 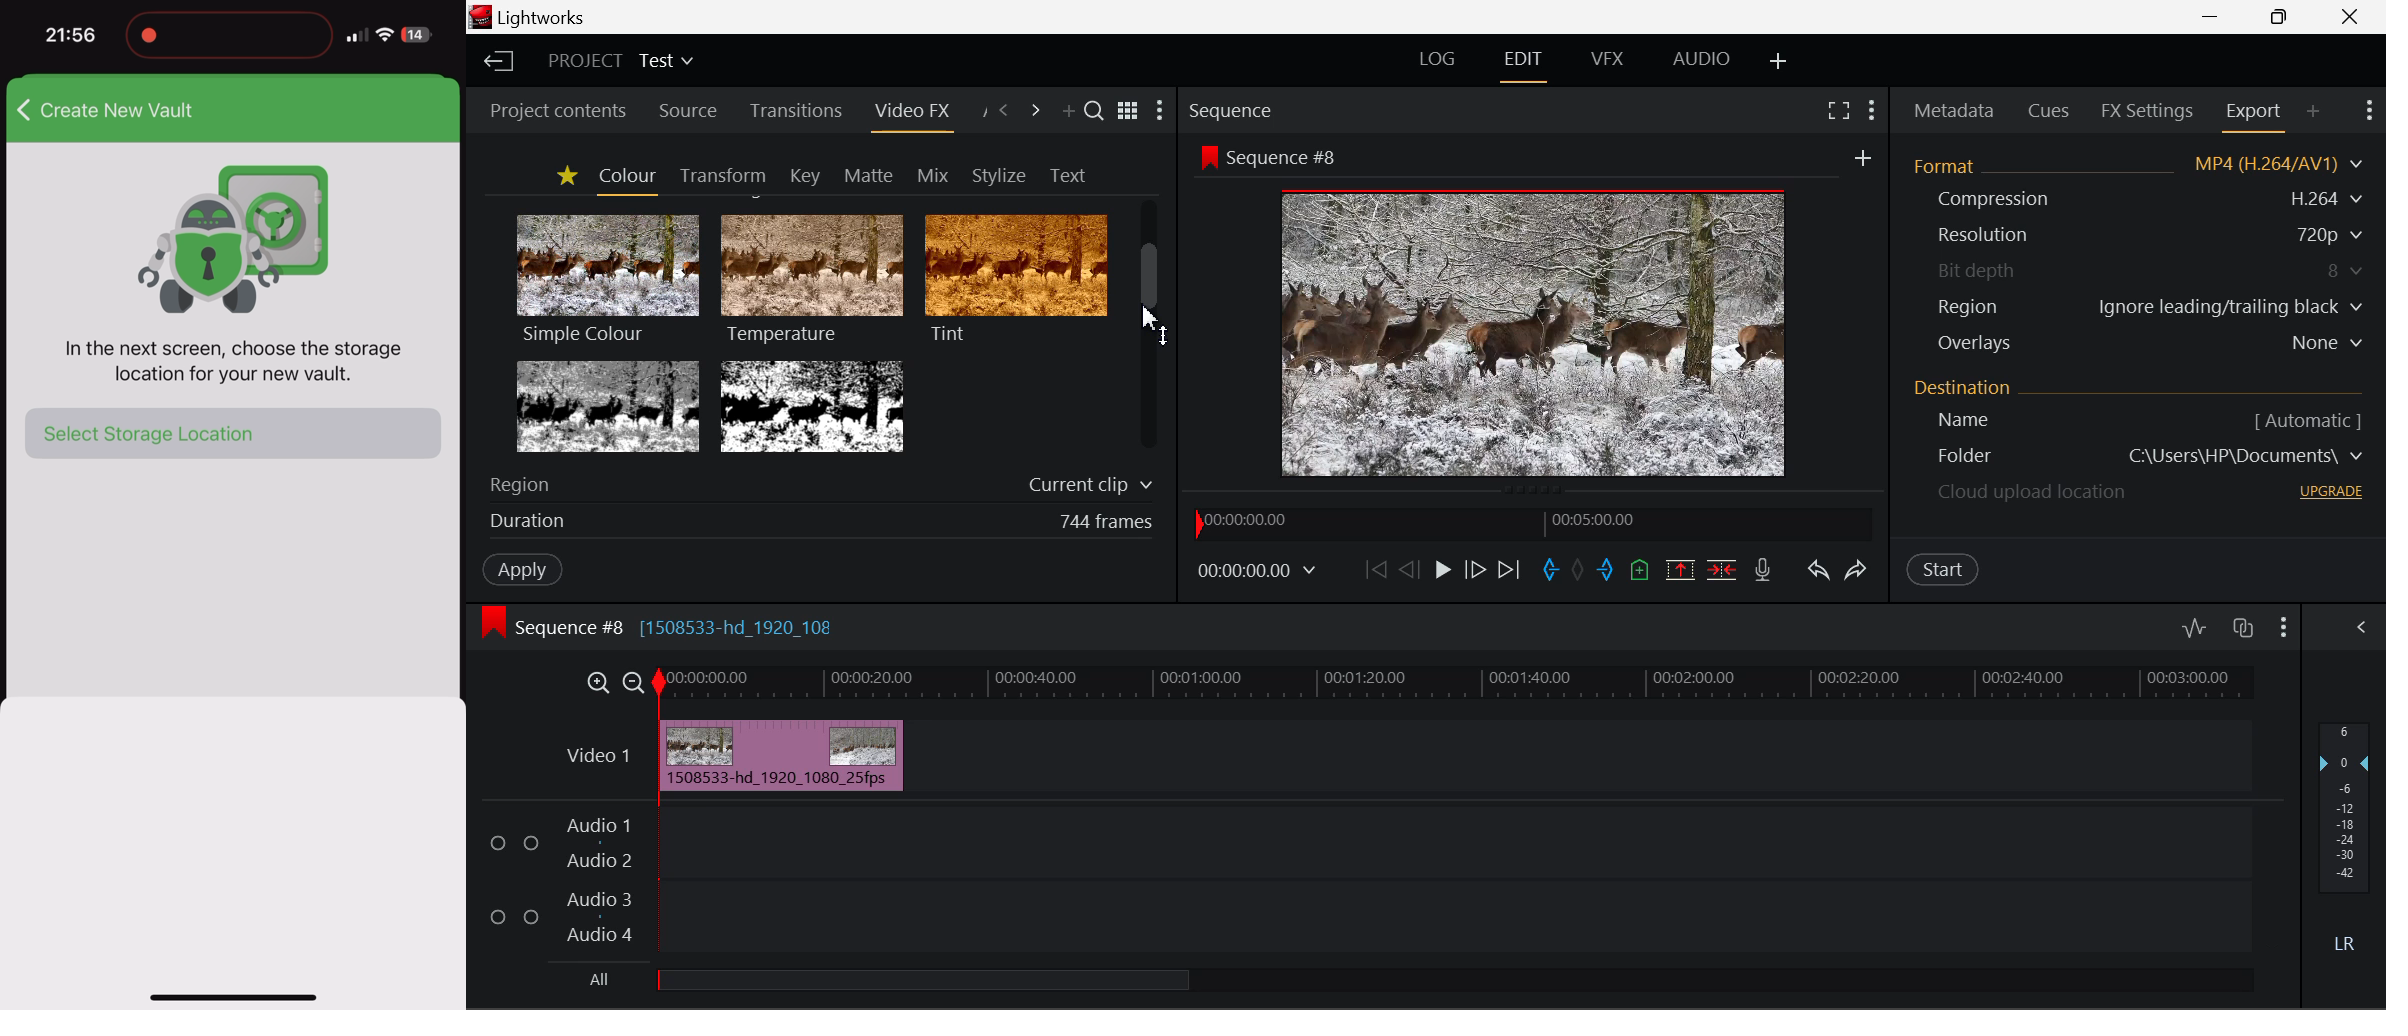 What do you see at coordinates (1762, 568) in the screenshot?
I see `Record Voiceover` at bounding box center [1762, 568].